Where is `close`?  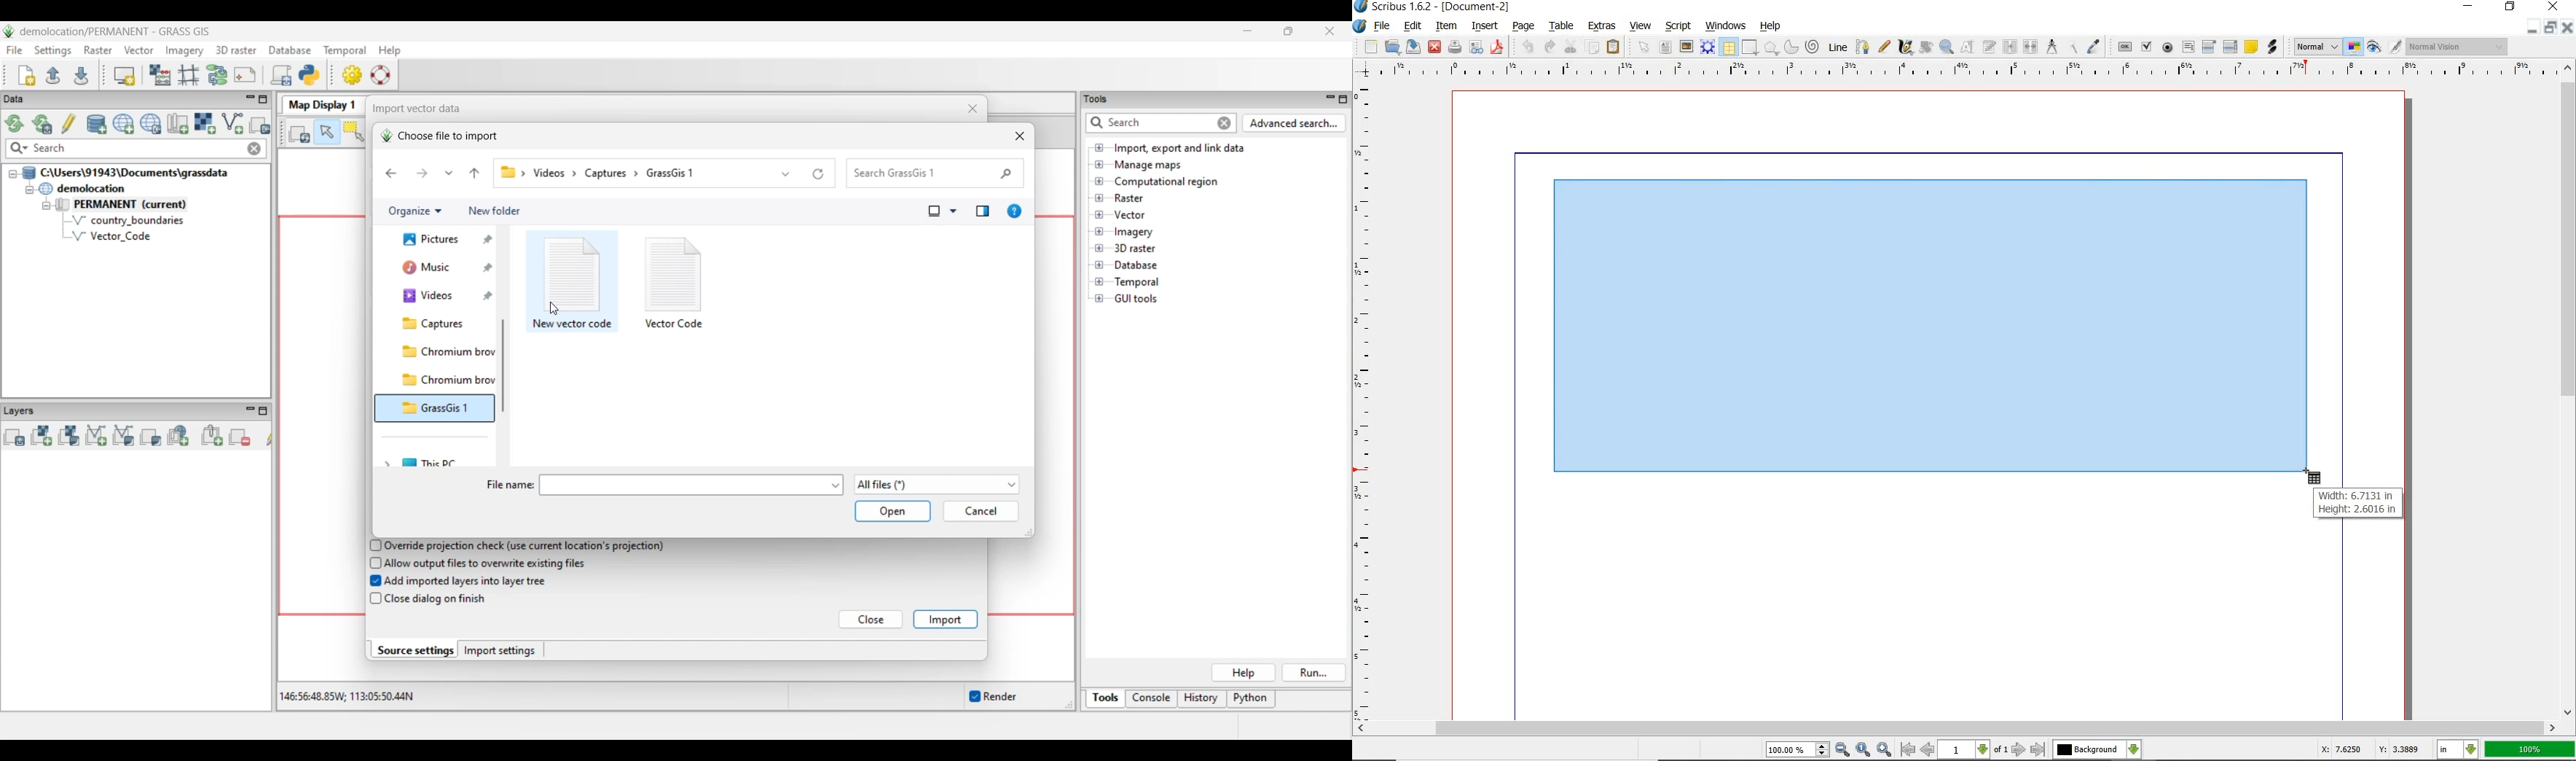
close is located at coordinates (1434, 47).